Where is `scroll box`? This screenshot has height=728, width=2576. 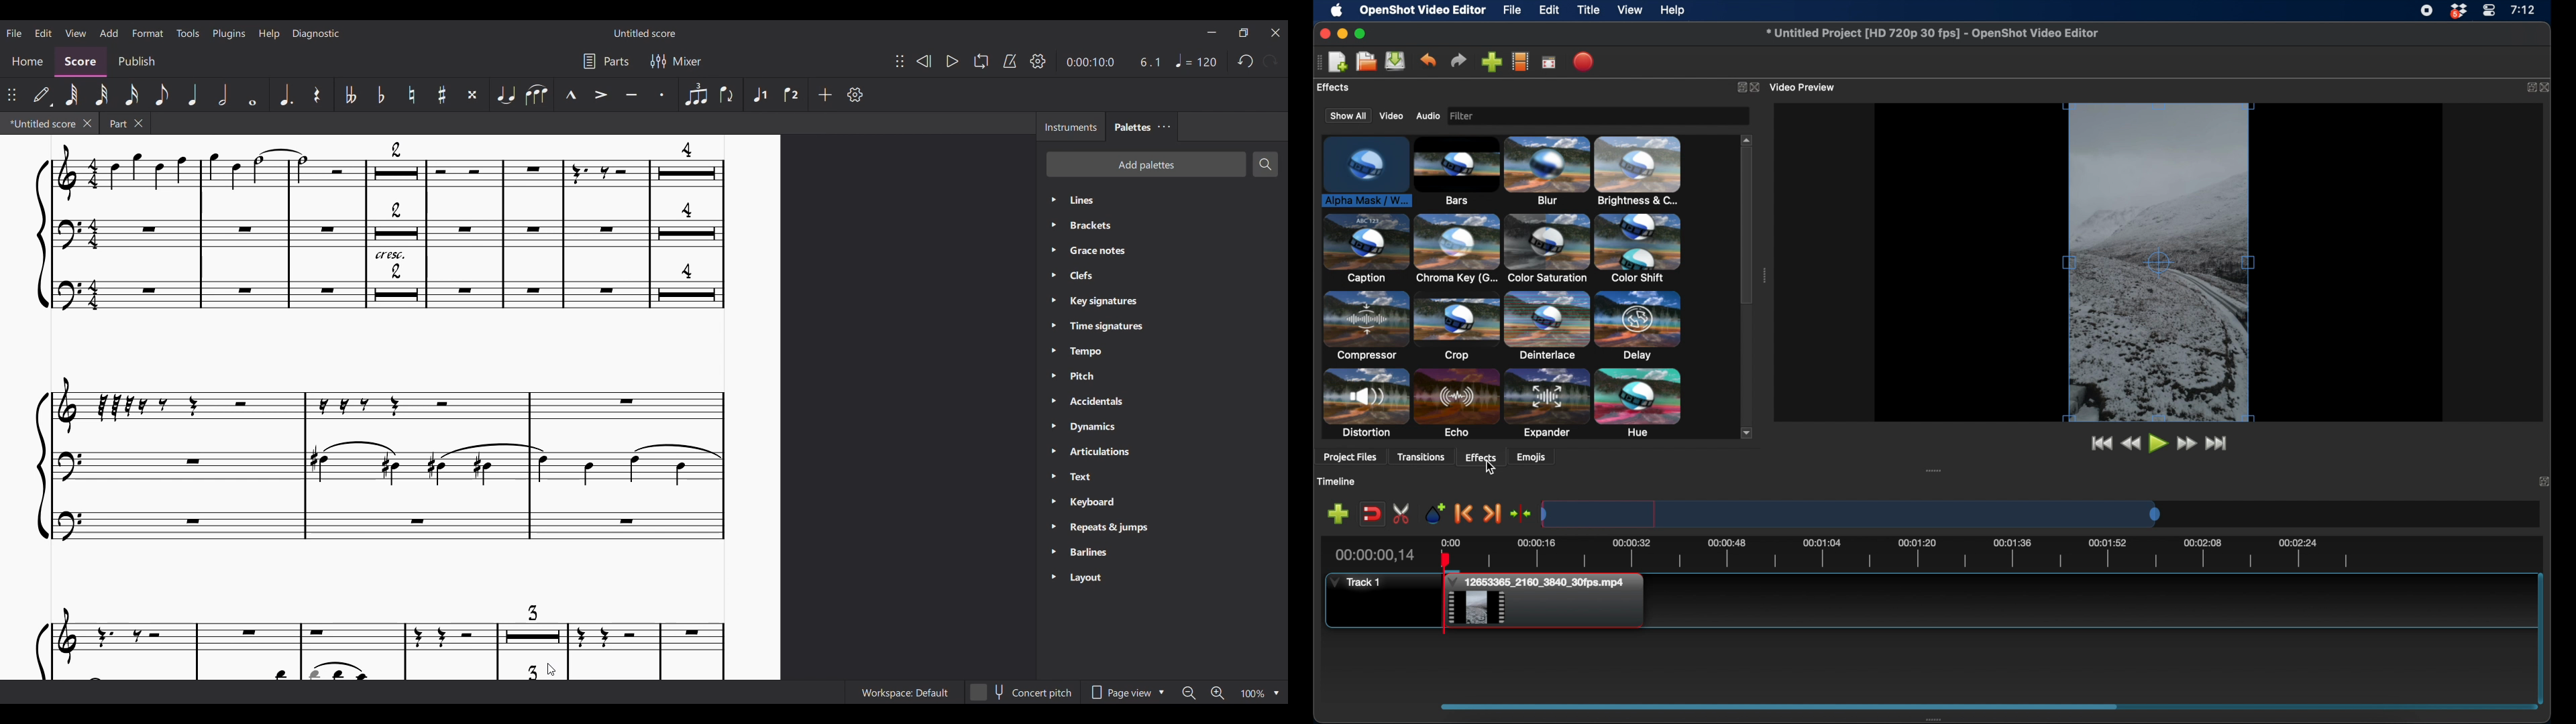
scroll box is located at coordinates (1747, 228).